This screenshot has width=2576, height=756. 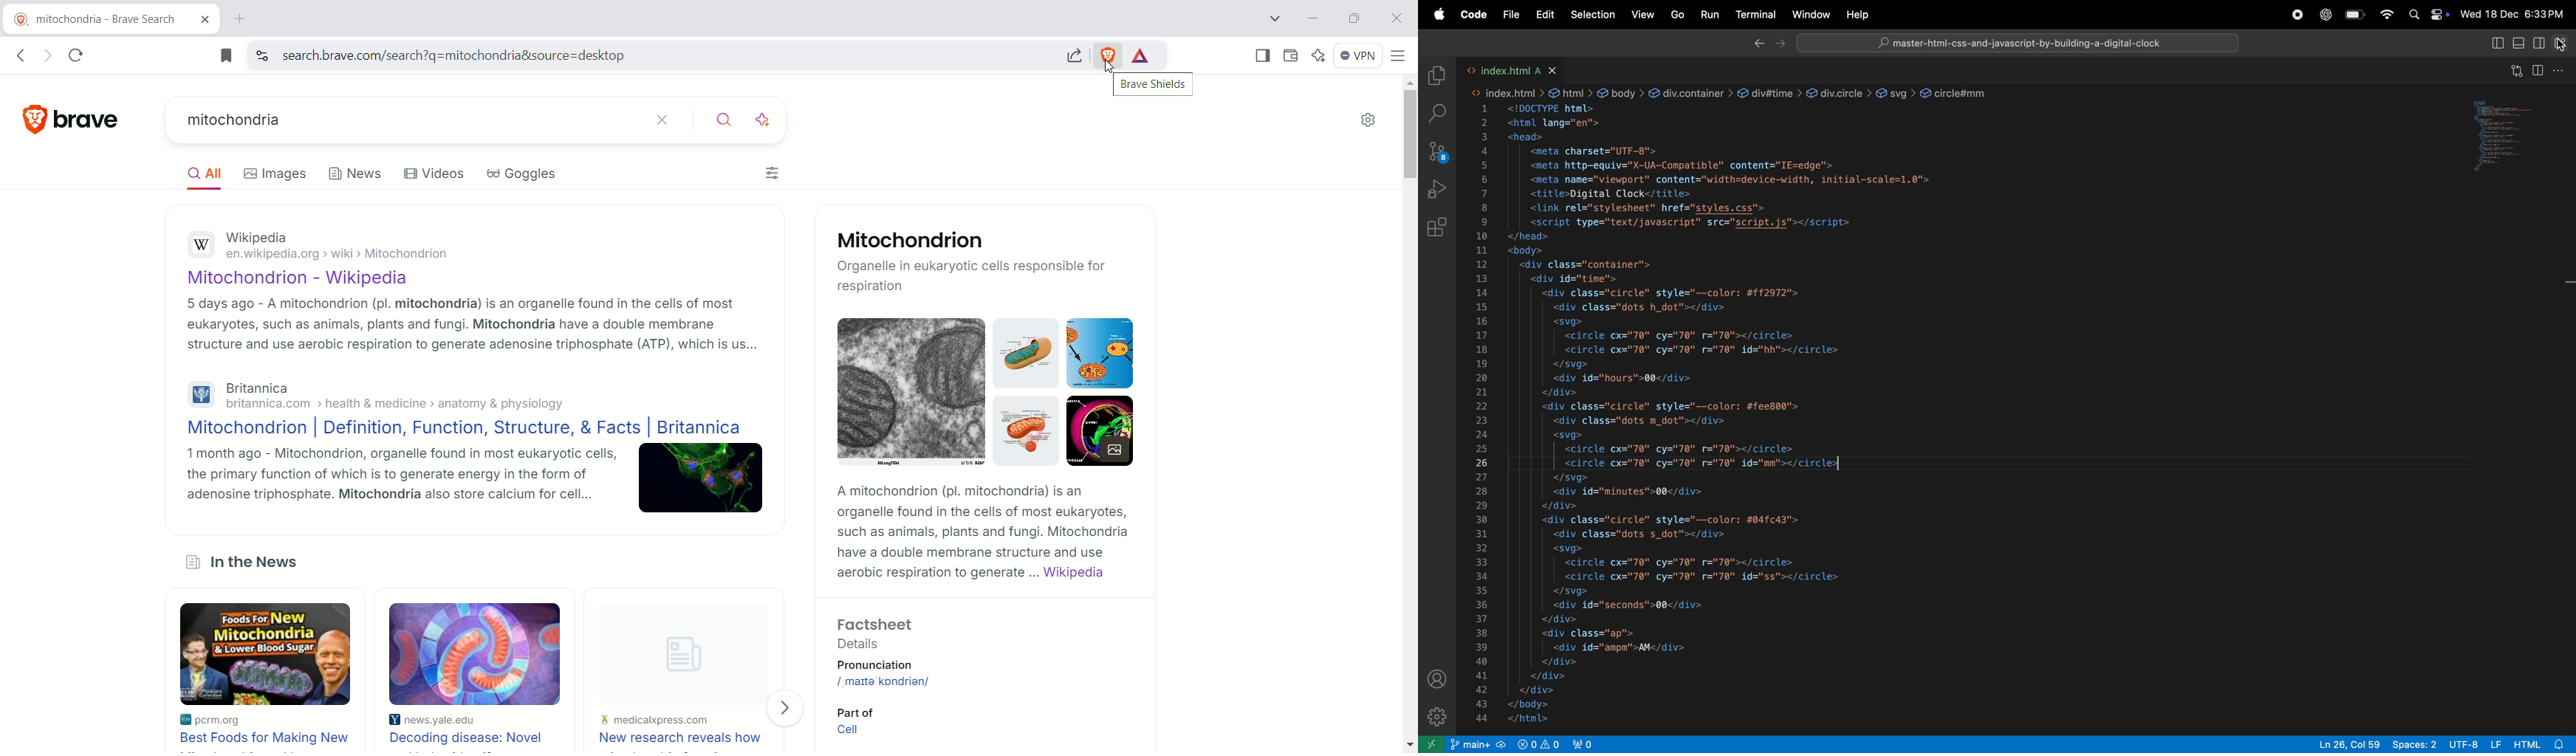 I want to click on search tab, so click(x=1273, y=21).